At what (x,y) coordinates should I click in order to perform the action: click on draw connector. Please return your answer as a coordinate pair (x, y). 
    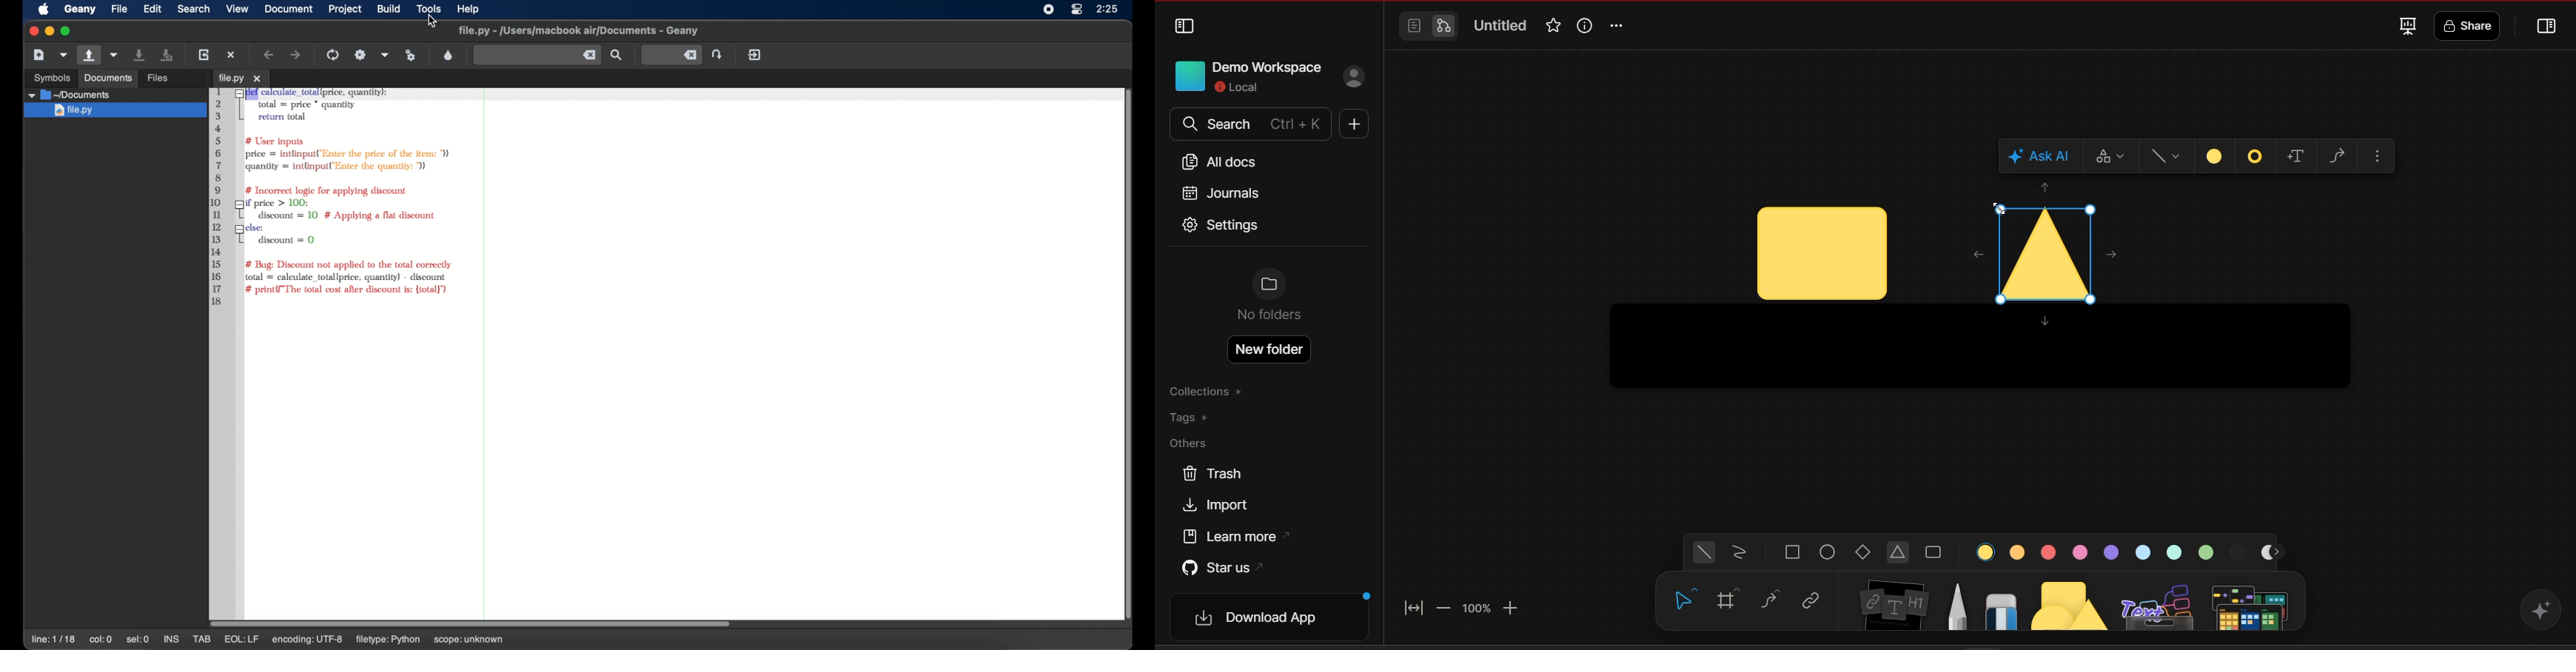
    Looking at the image, I should click on (2339, 154).